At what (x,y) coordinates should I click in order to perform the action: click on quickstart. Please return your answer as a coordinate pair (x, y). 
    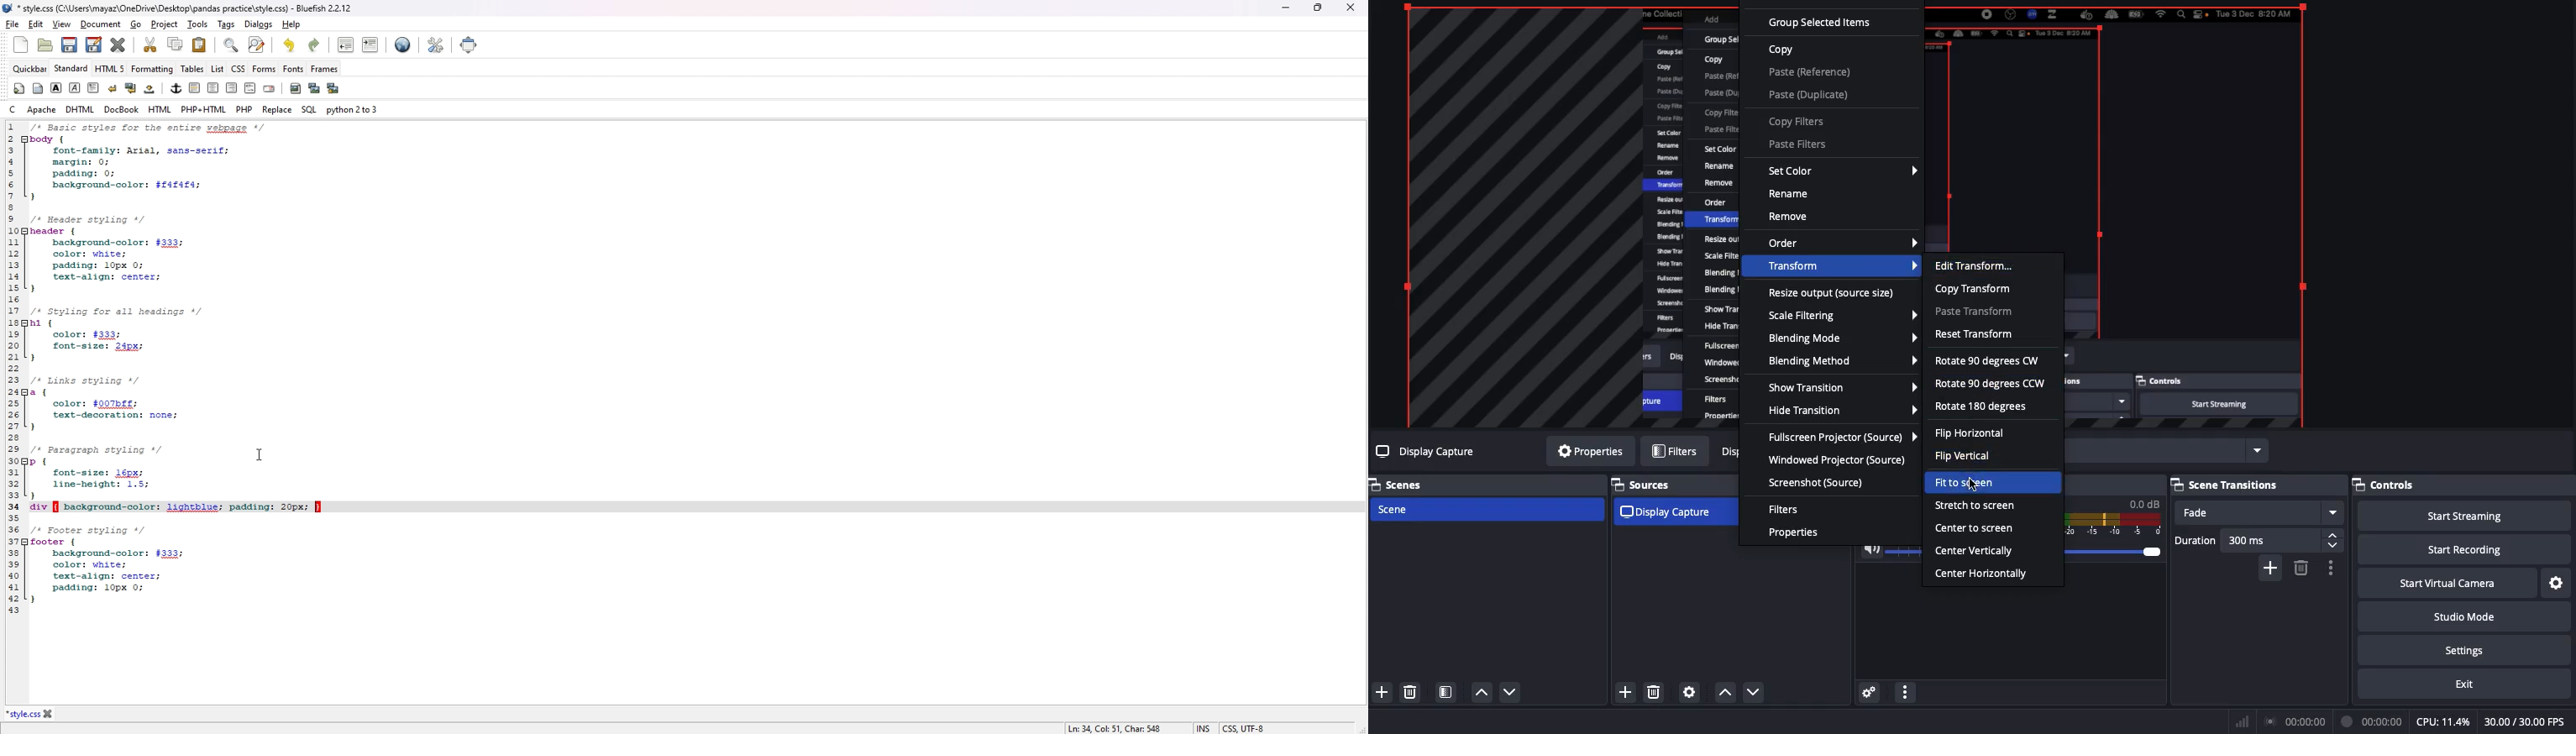
    Looking at the image, I should click on (19, 88).